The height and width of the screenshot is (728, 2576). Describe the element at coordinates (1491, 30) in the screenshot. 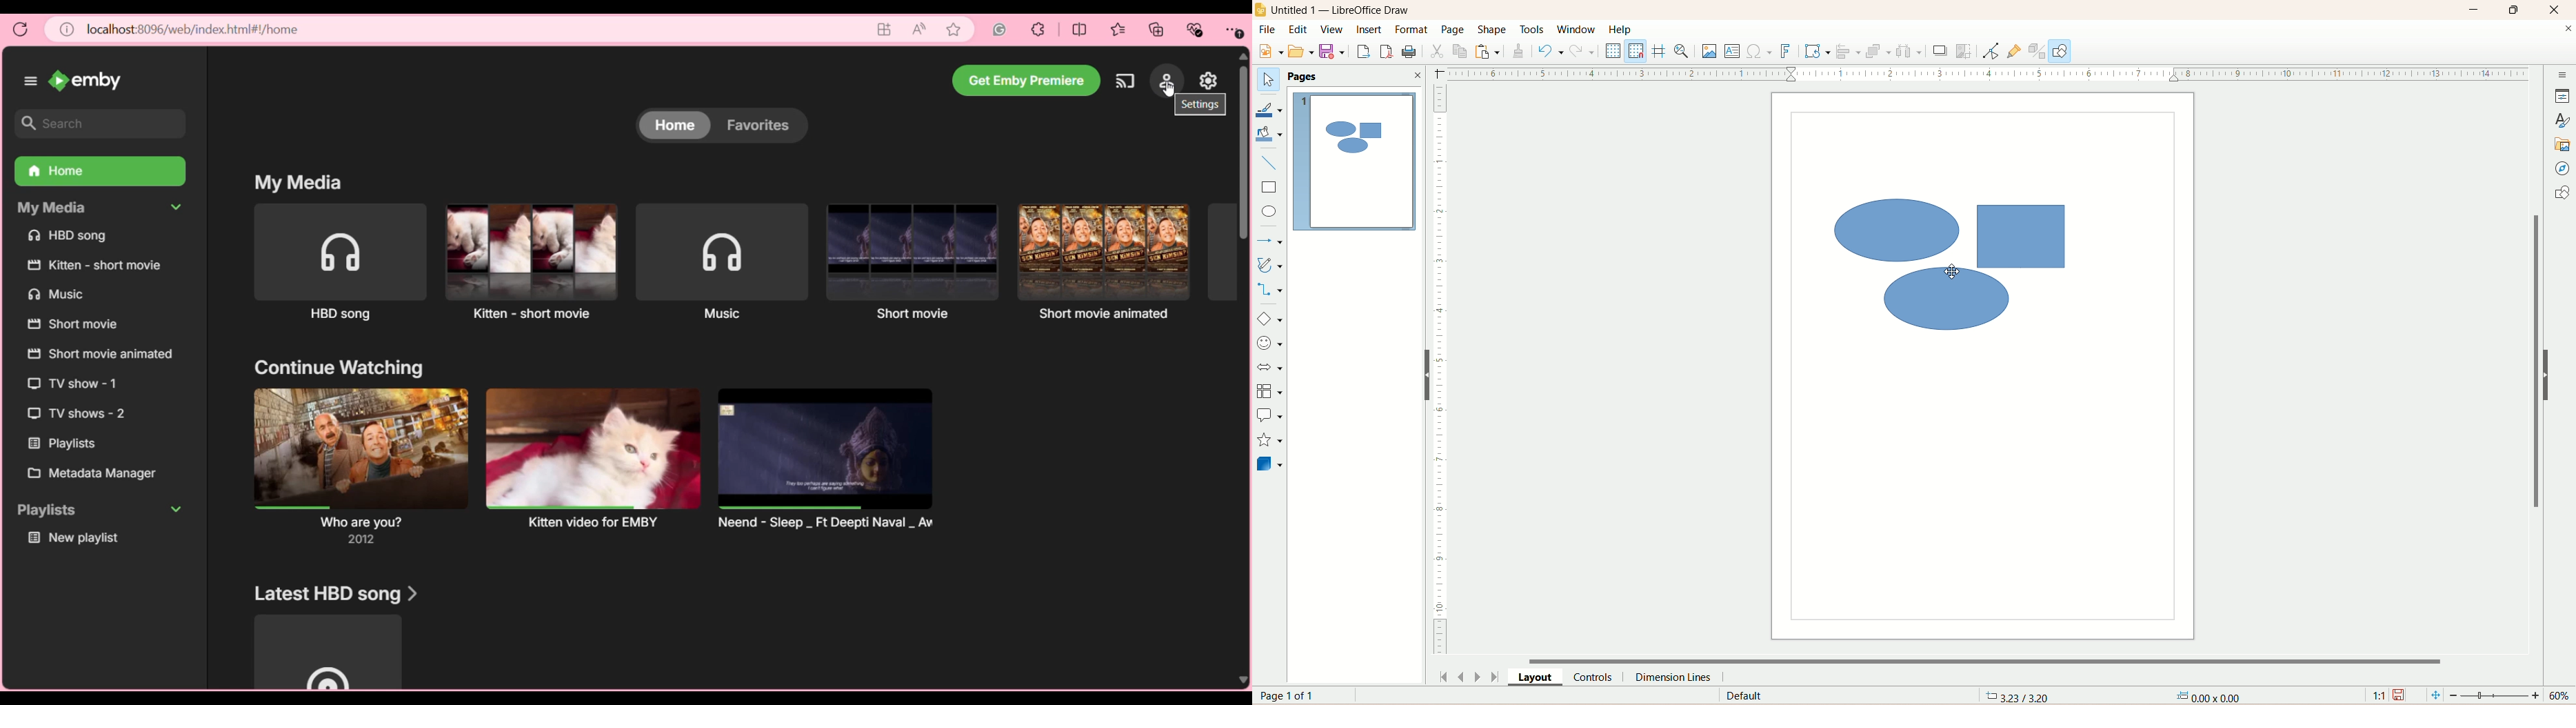

I see `shape` at that location.